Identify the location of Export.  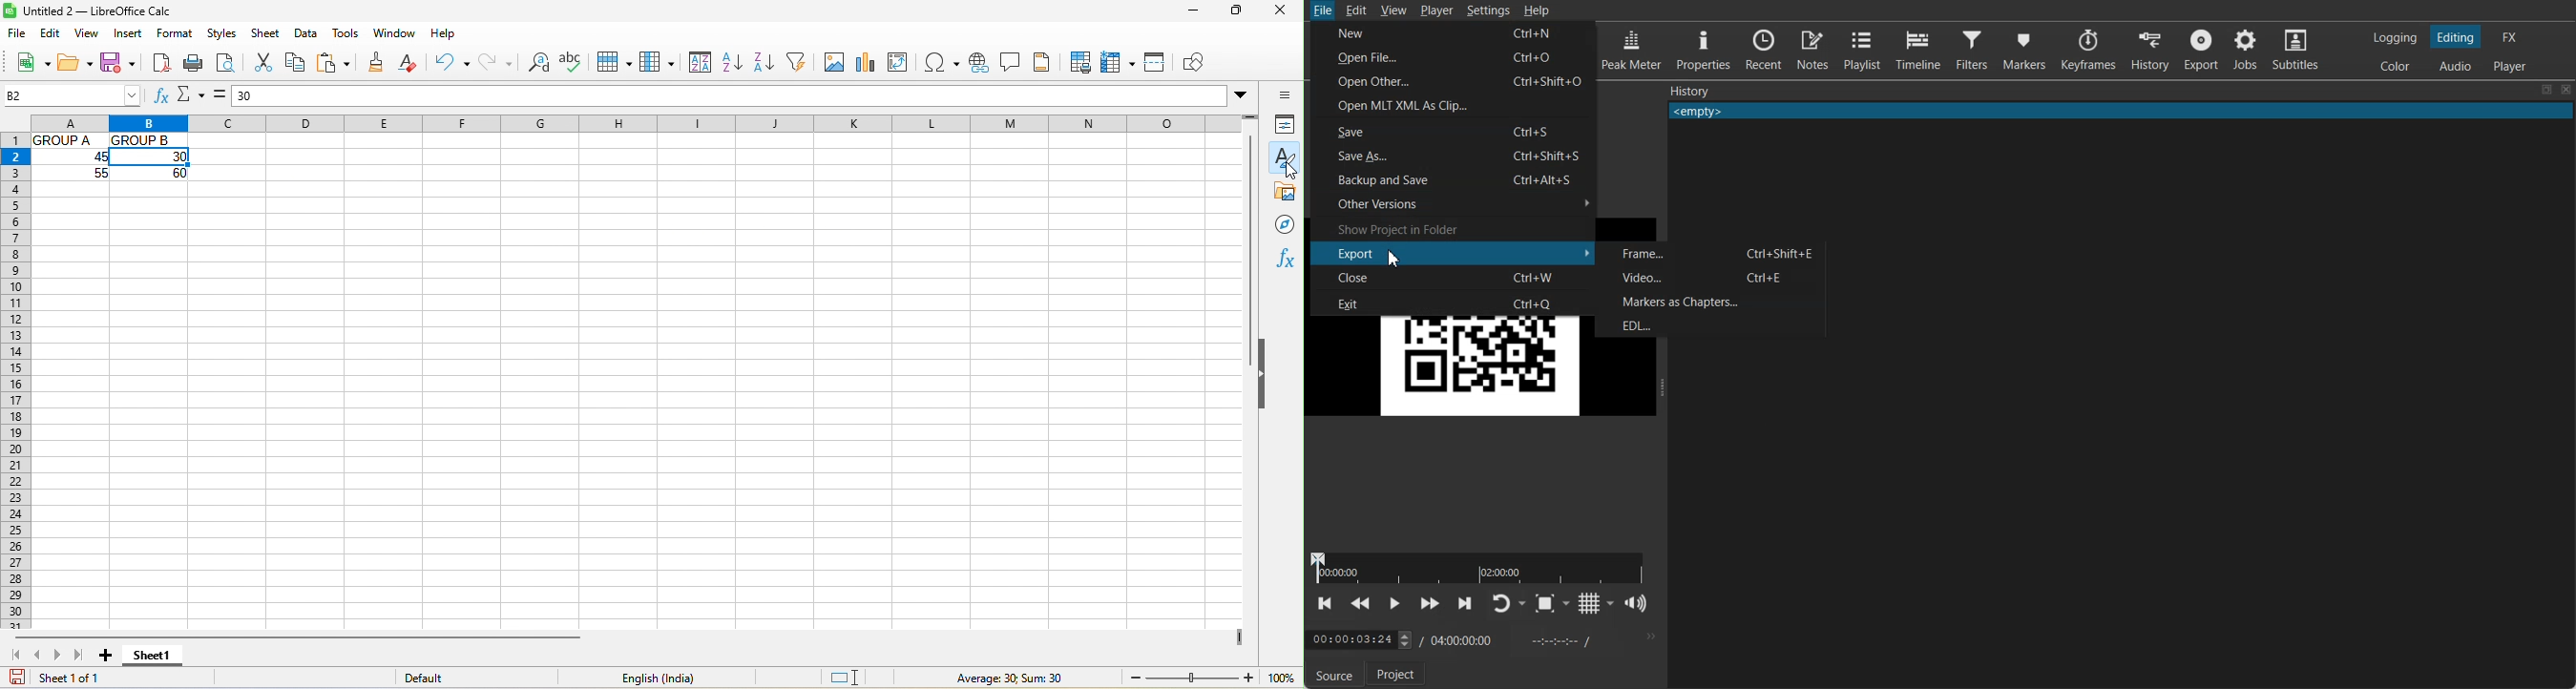
(2200, 49).